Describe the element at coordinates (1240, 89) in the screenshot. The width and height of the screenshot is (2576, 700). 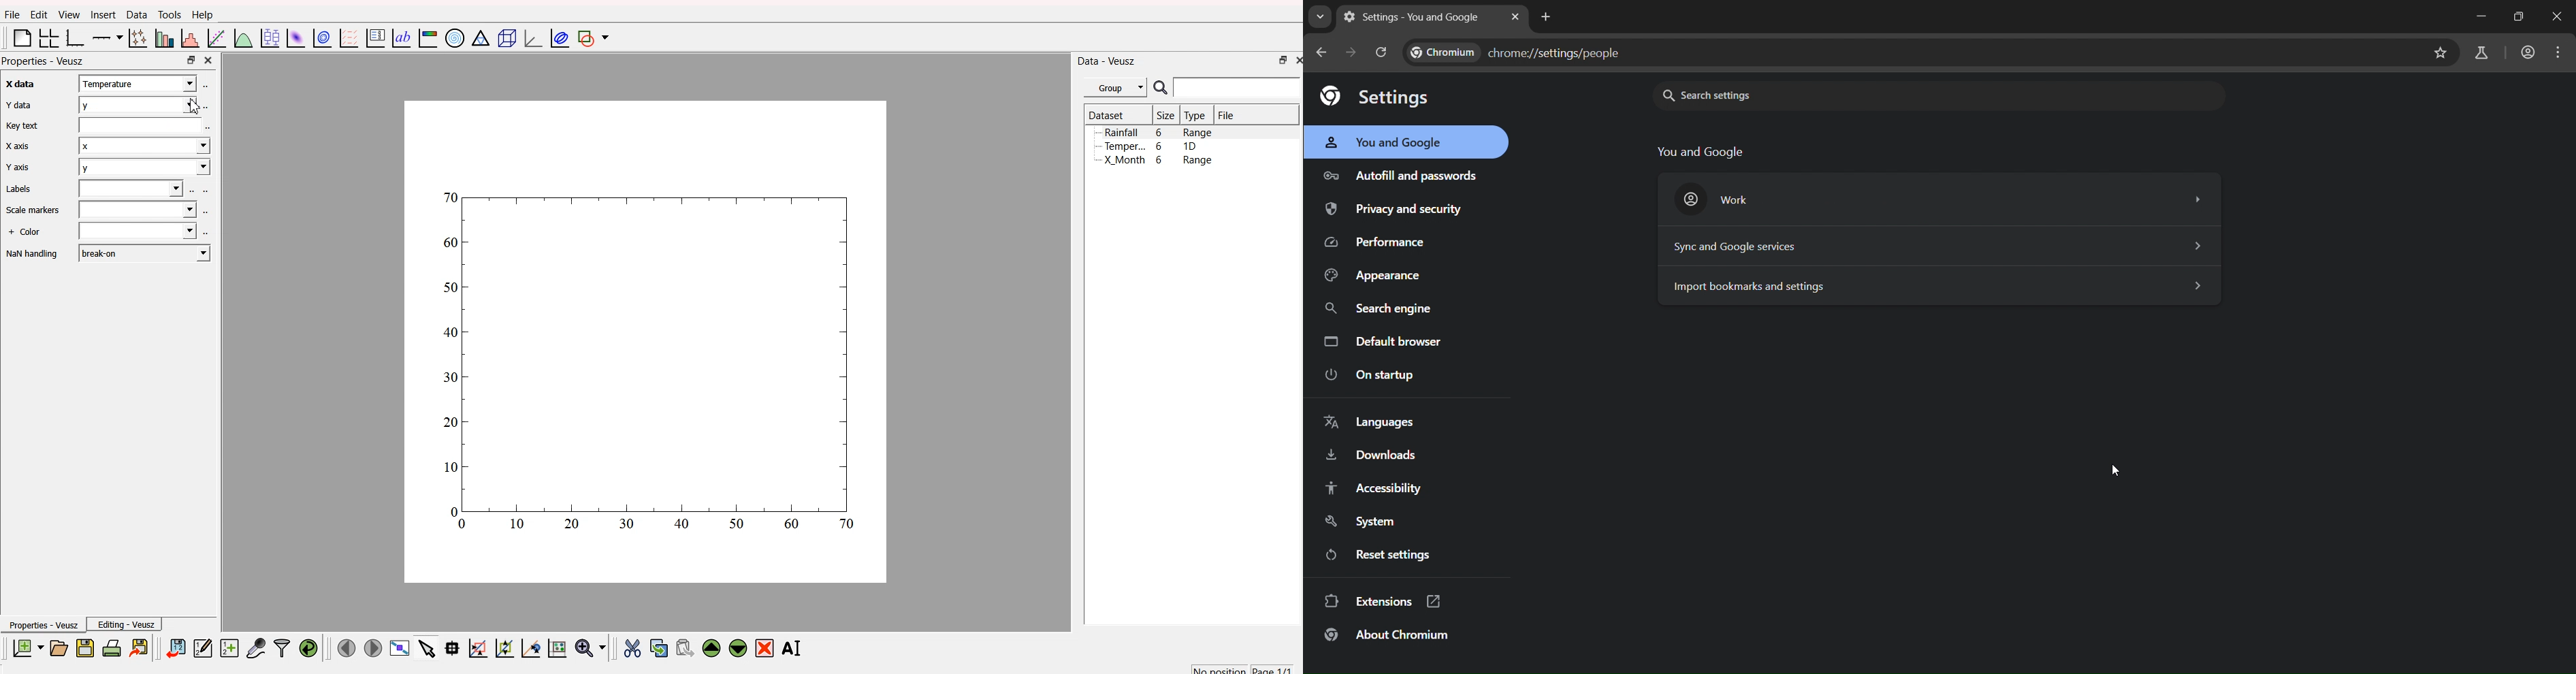
I see `search bar` at that location.